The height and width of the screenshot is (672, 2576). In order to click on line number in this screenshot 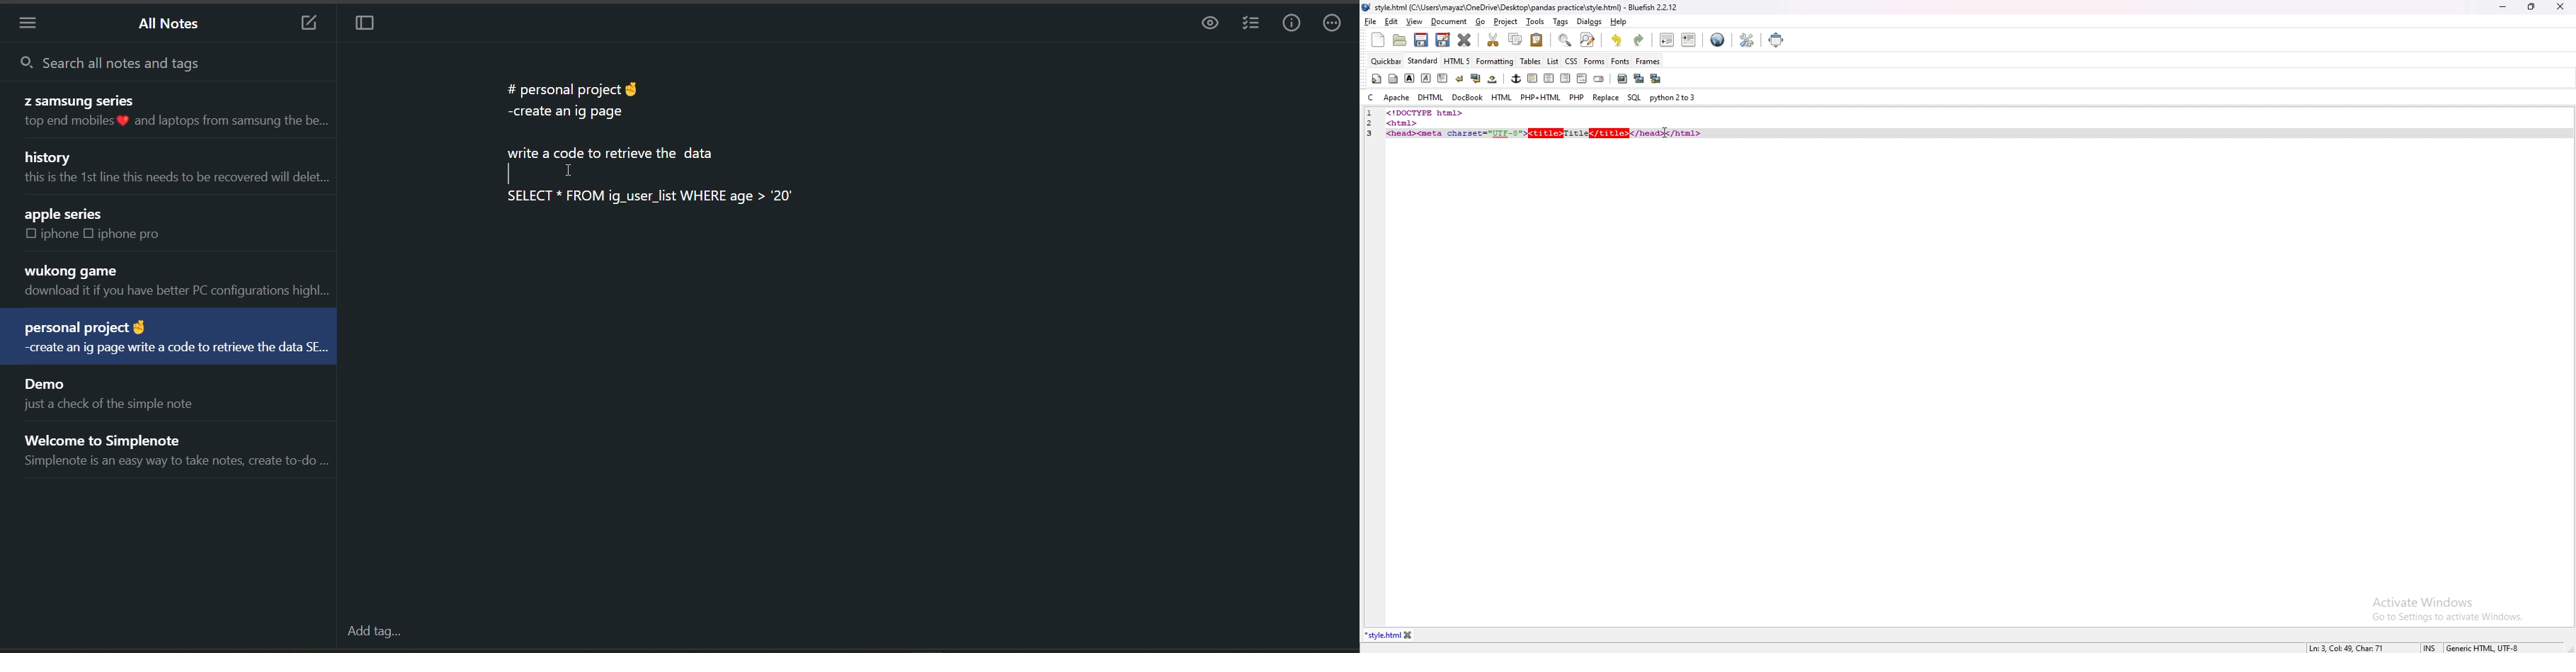, I will do `click(1374, 122)`.